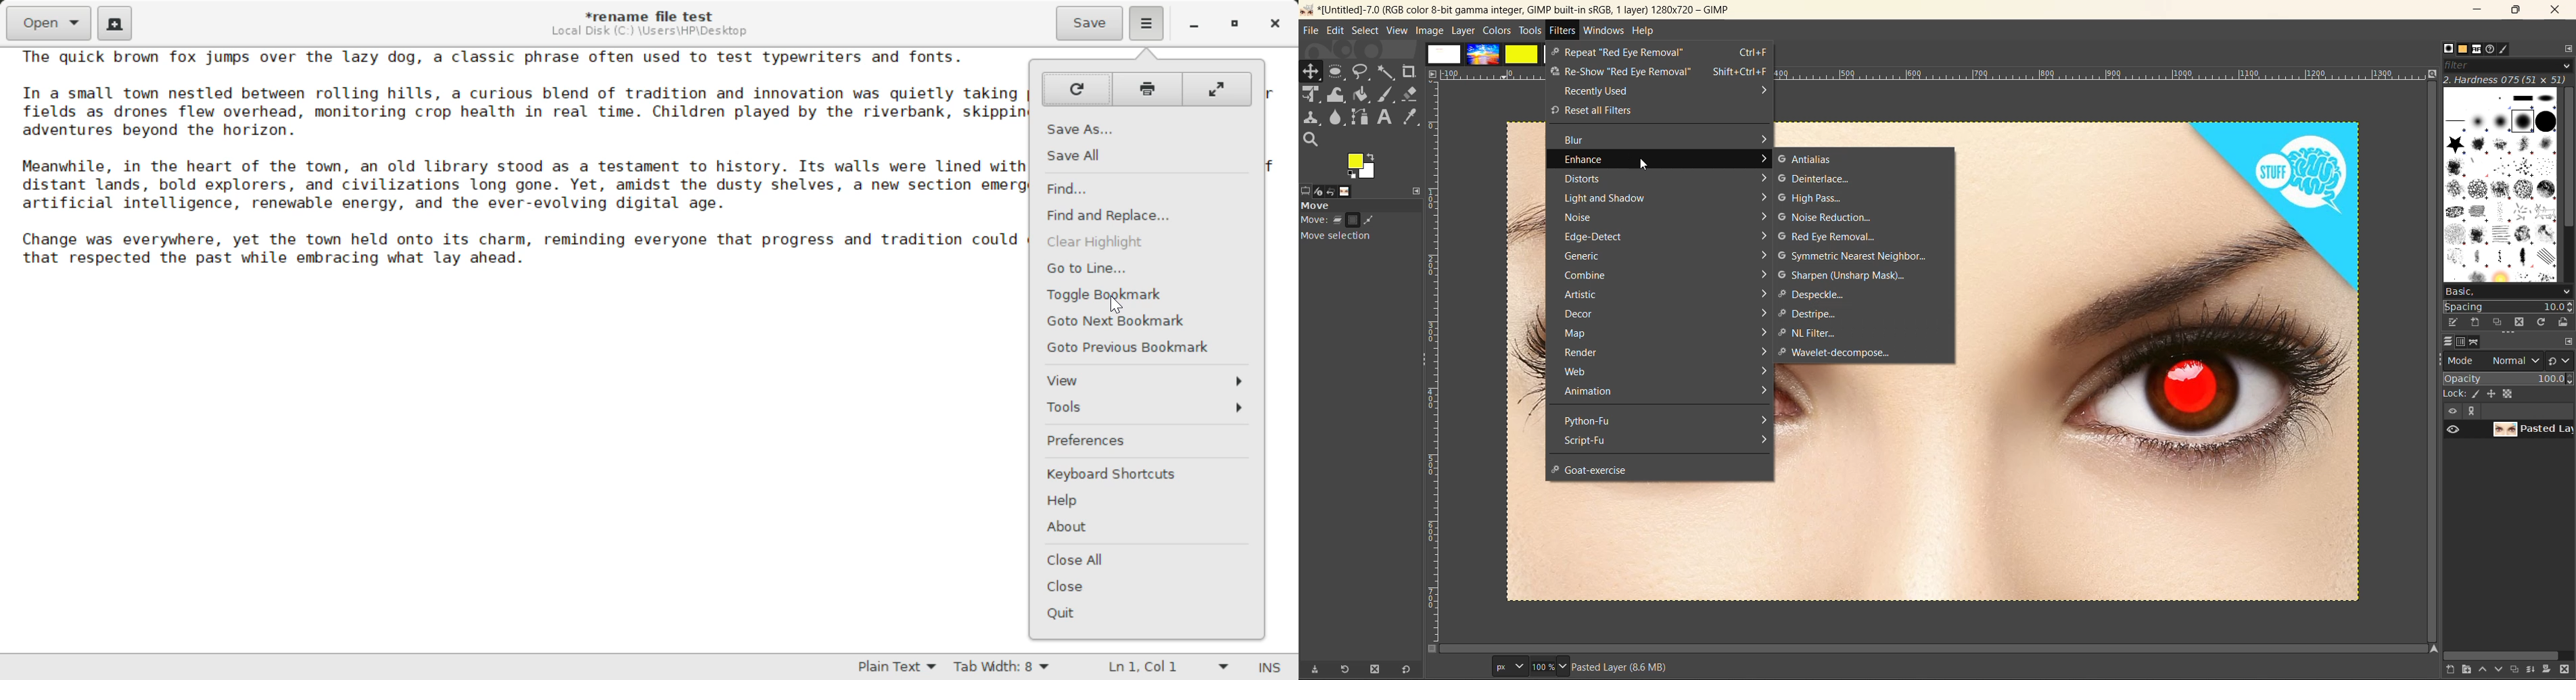  Describe the element at coordinates (1148, 324) in the screenshot. I see `Goto Next Bookmark` at that location.